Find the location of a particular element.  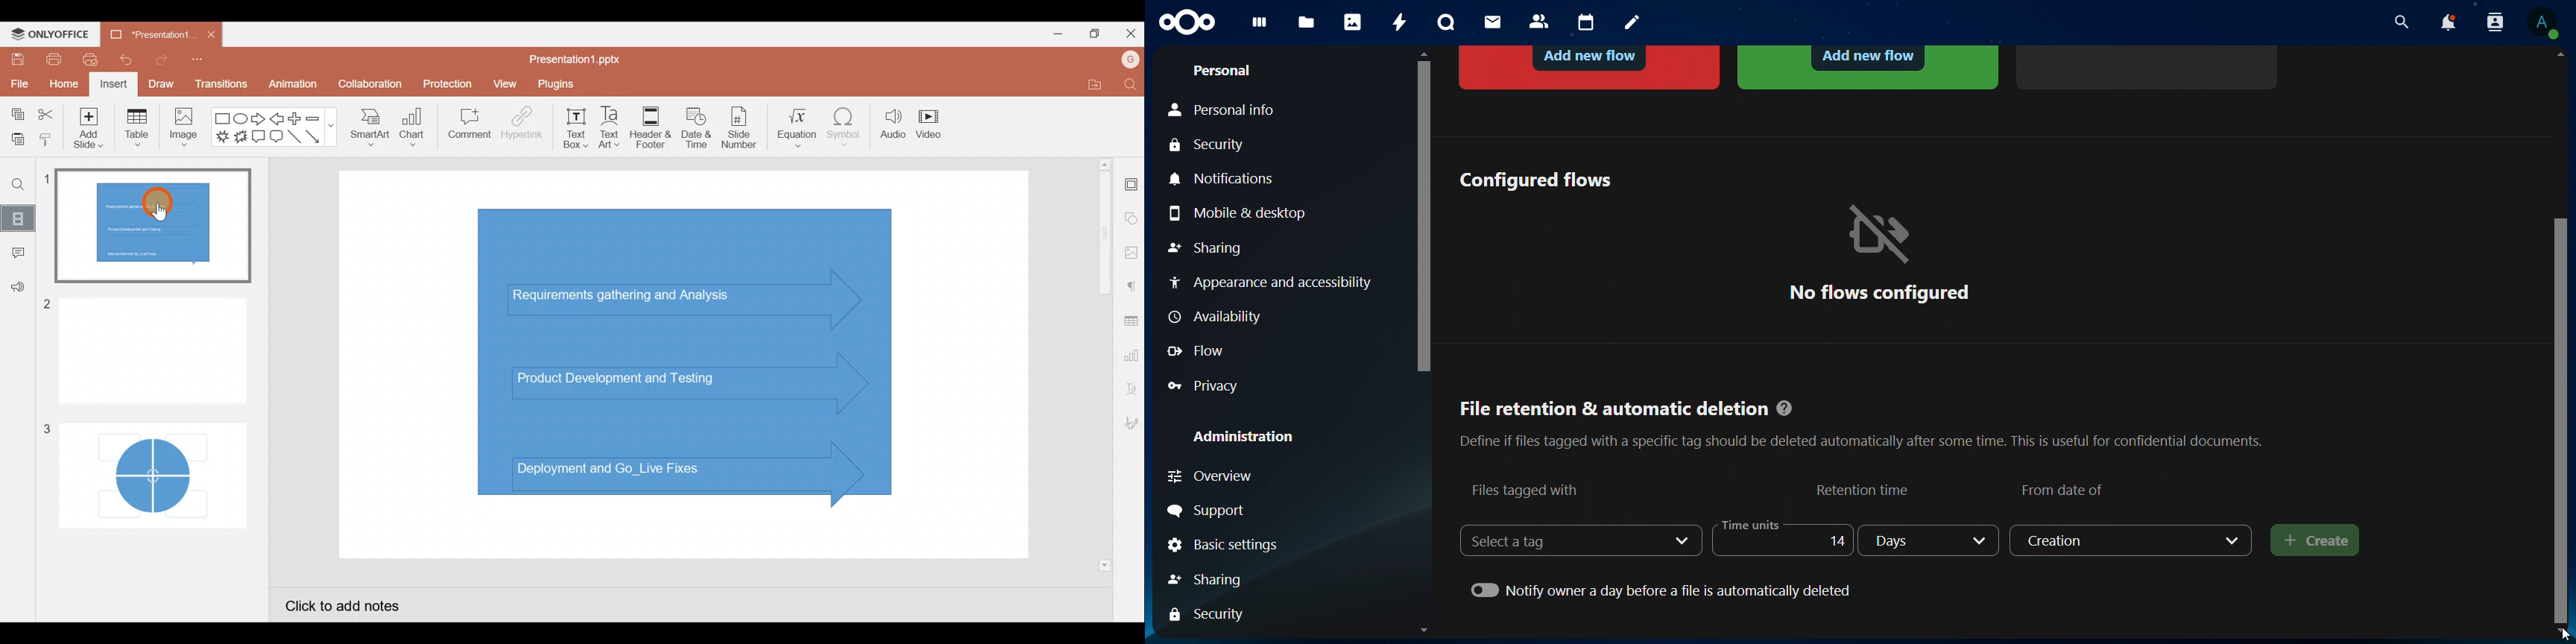

notifications is located at coordinates (2447, 22).